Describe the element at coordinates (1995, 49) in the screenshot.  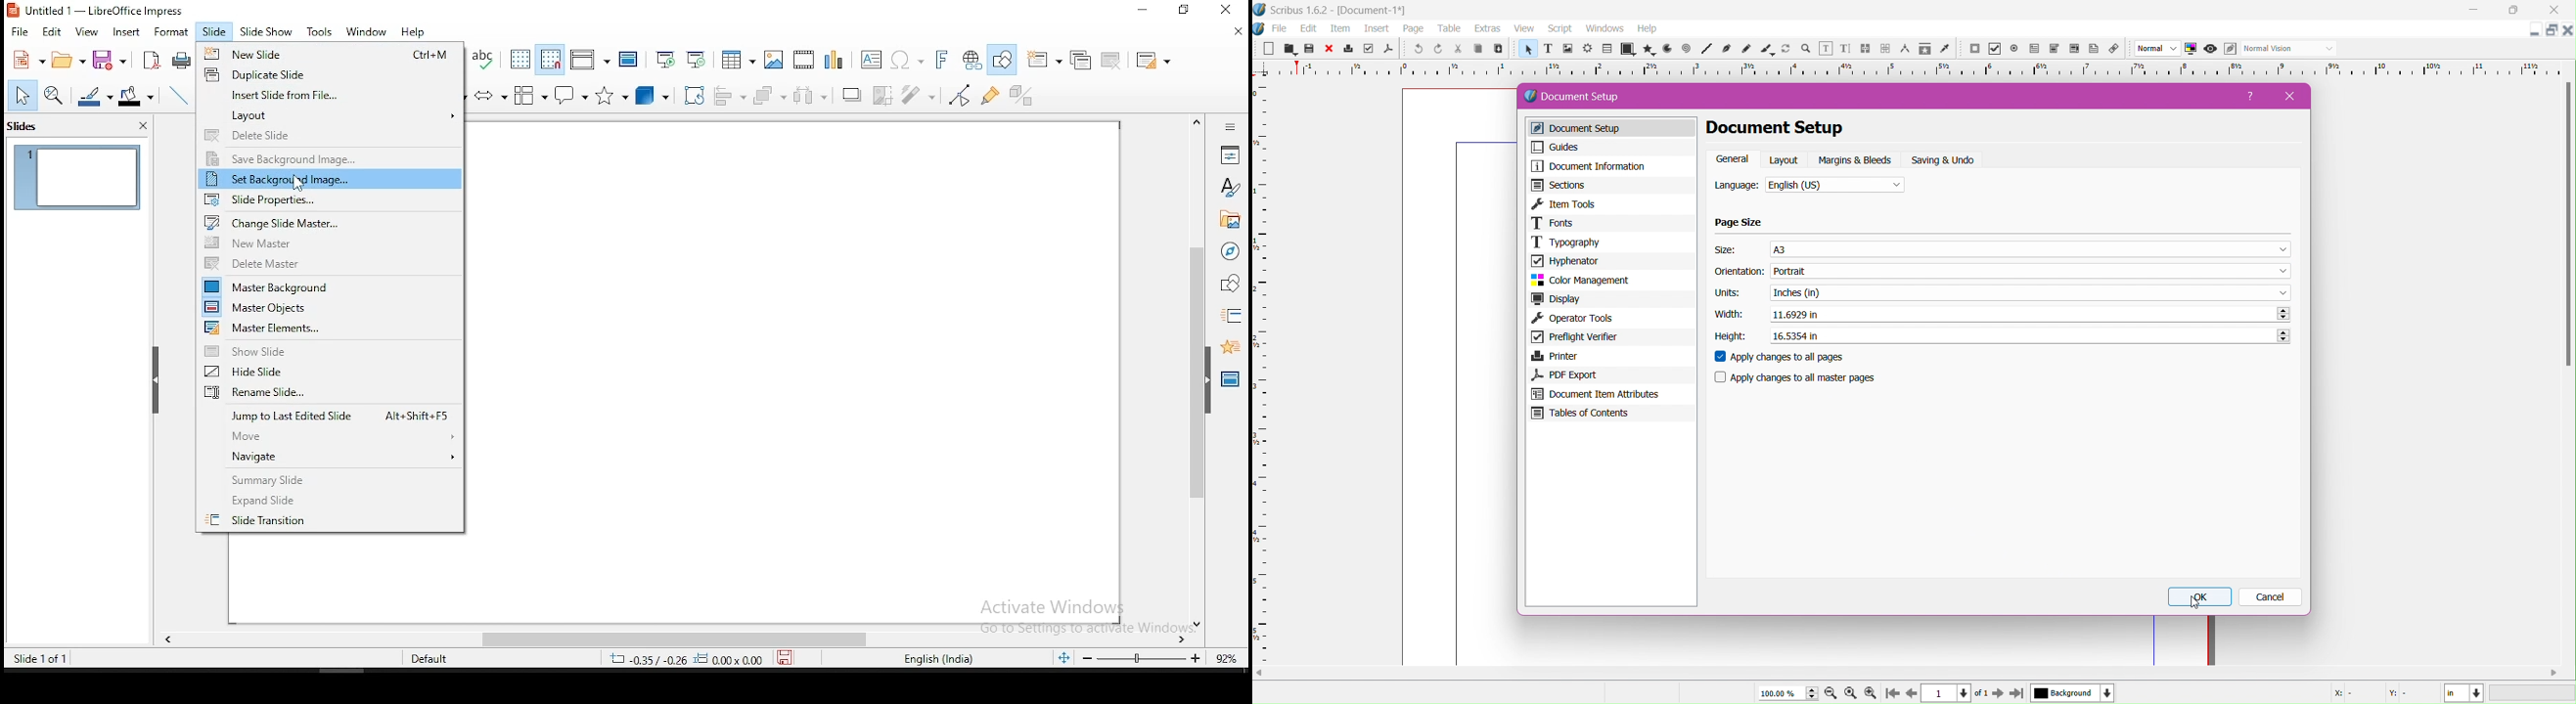
I see `pdf checkbox` at that location.